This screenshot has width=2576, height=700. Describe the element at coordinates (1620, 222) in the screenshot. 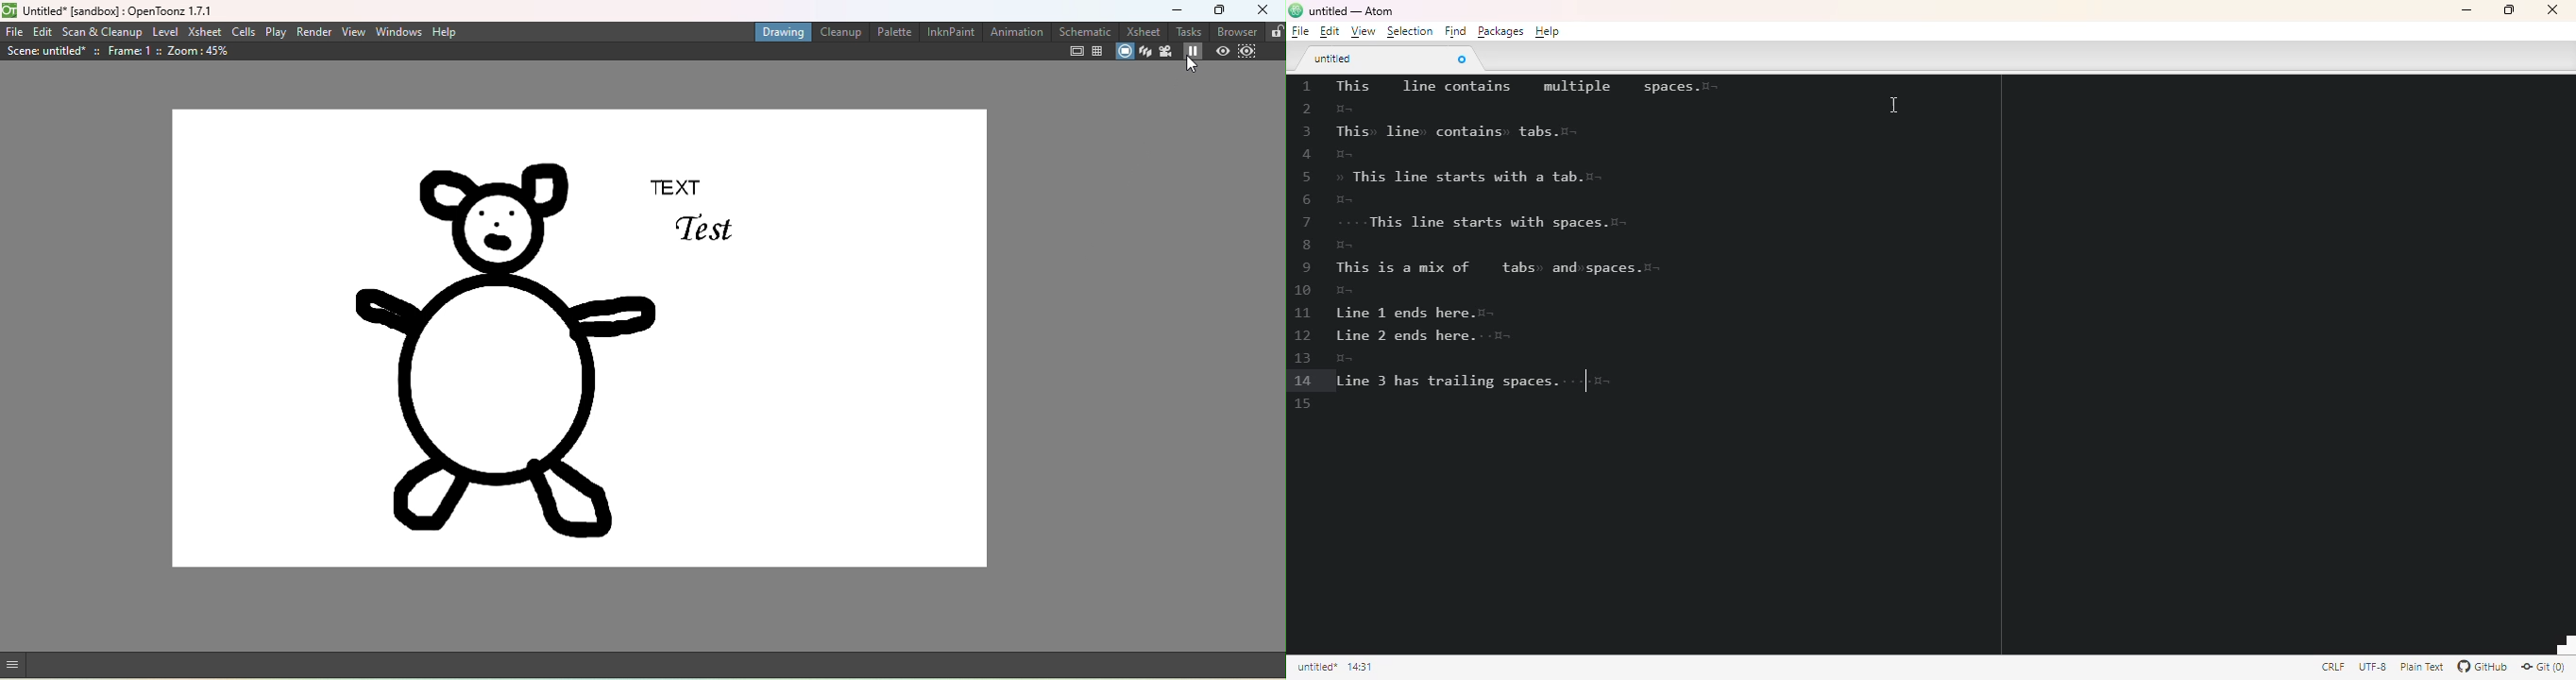

I see `invisible characters` at that location.